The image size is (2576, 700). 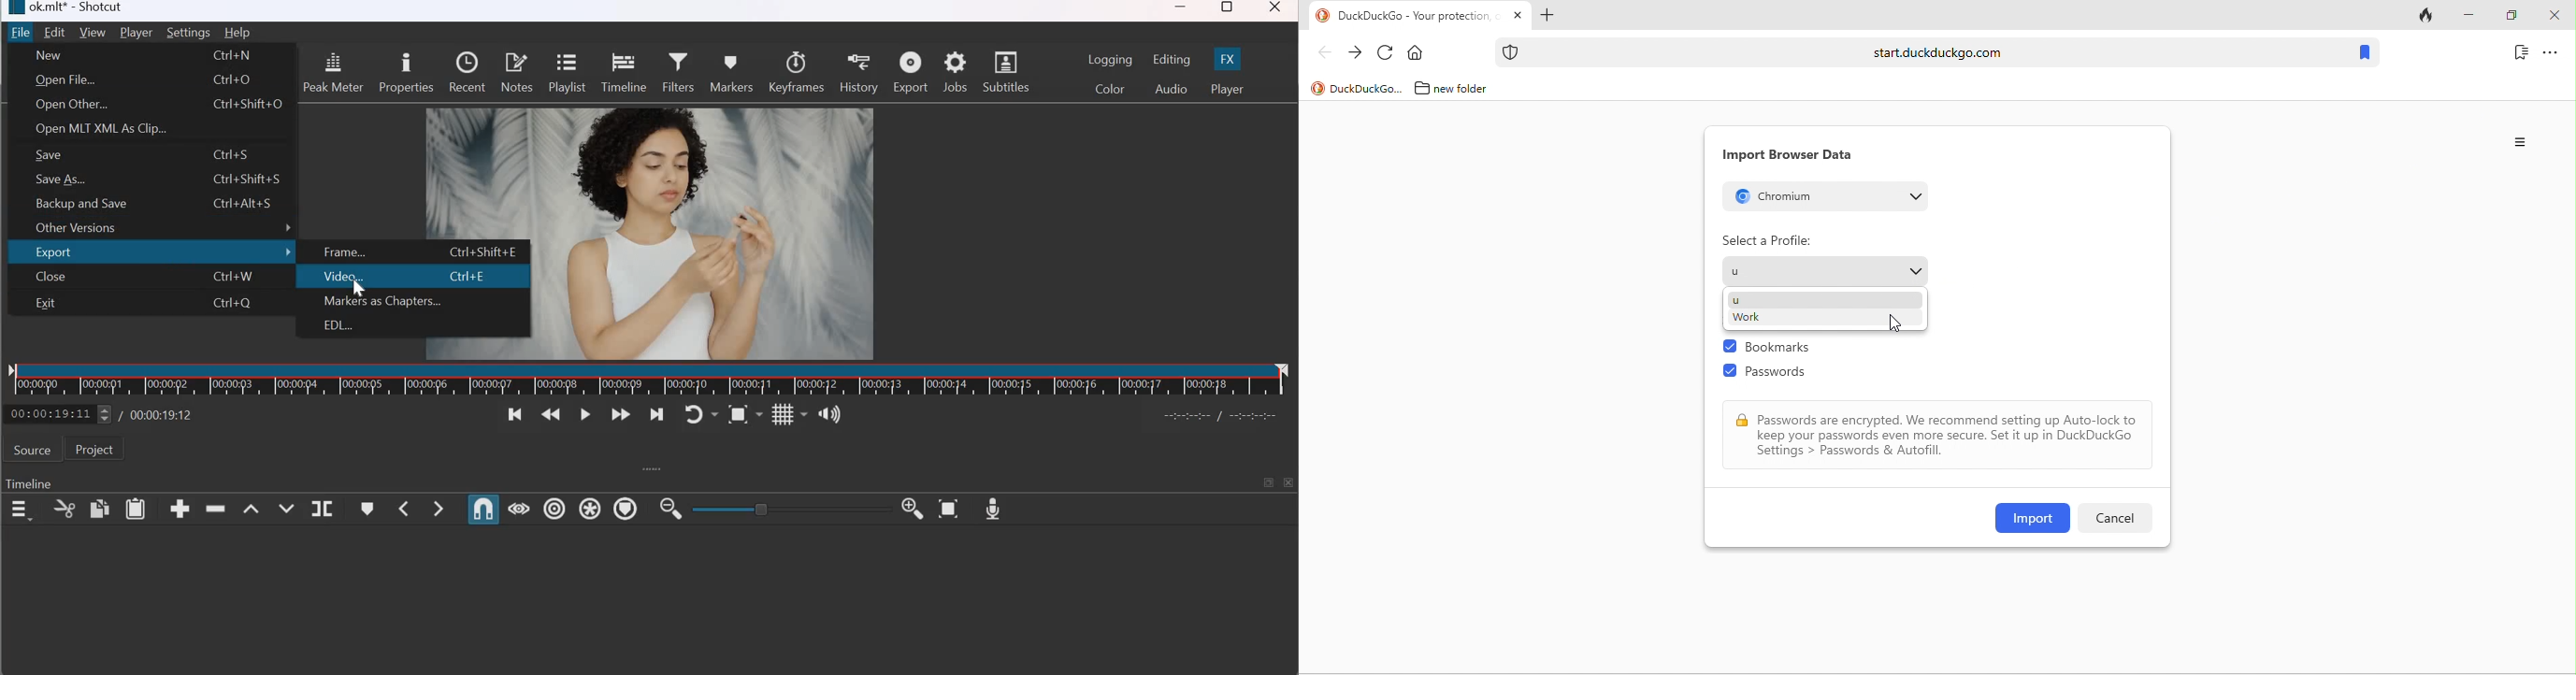 I want to click on Ctrl+N, so click(x=237, y=55).